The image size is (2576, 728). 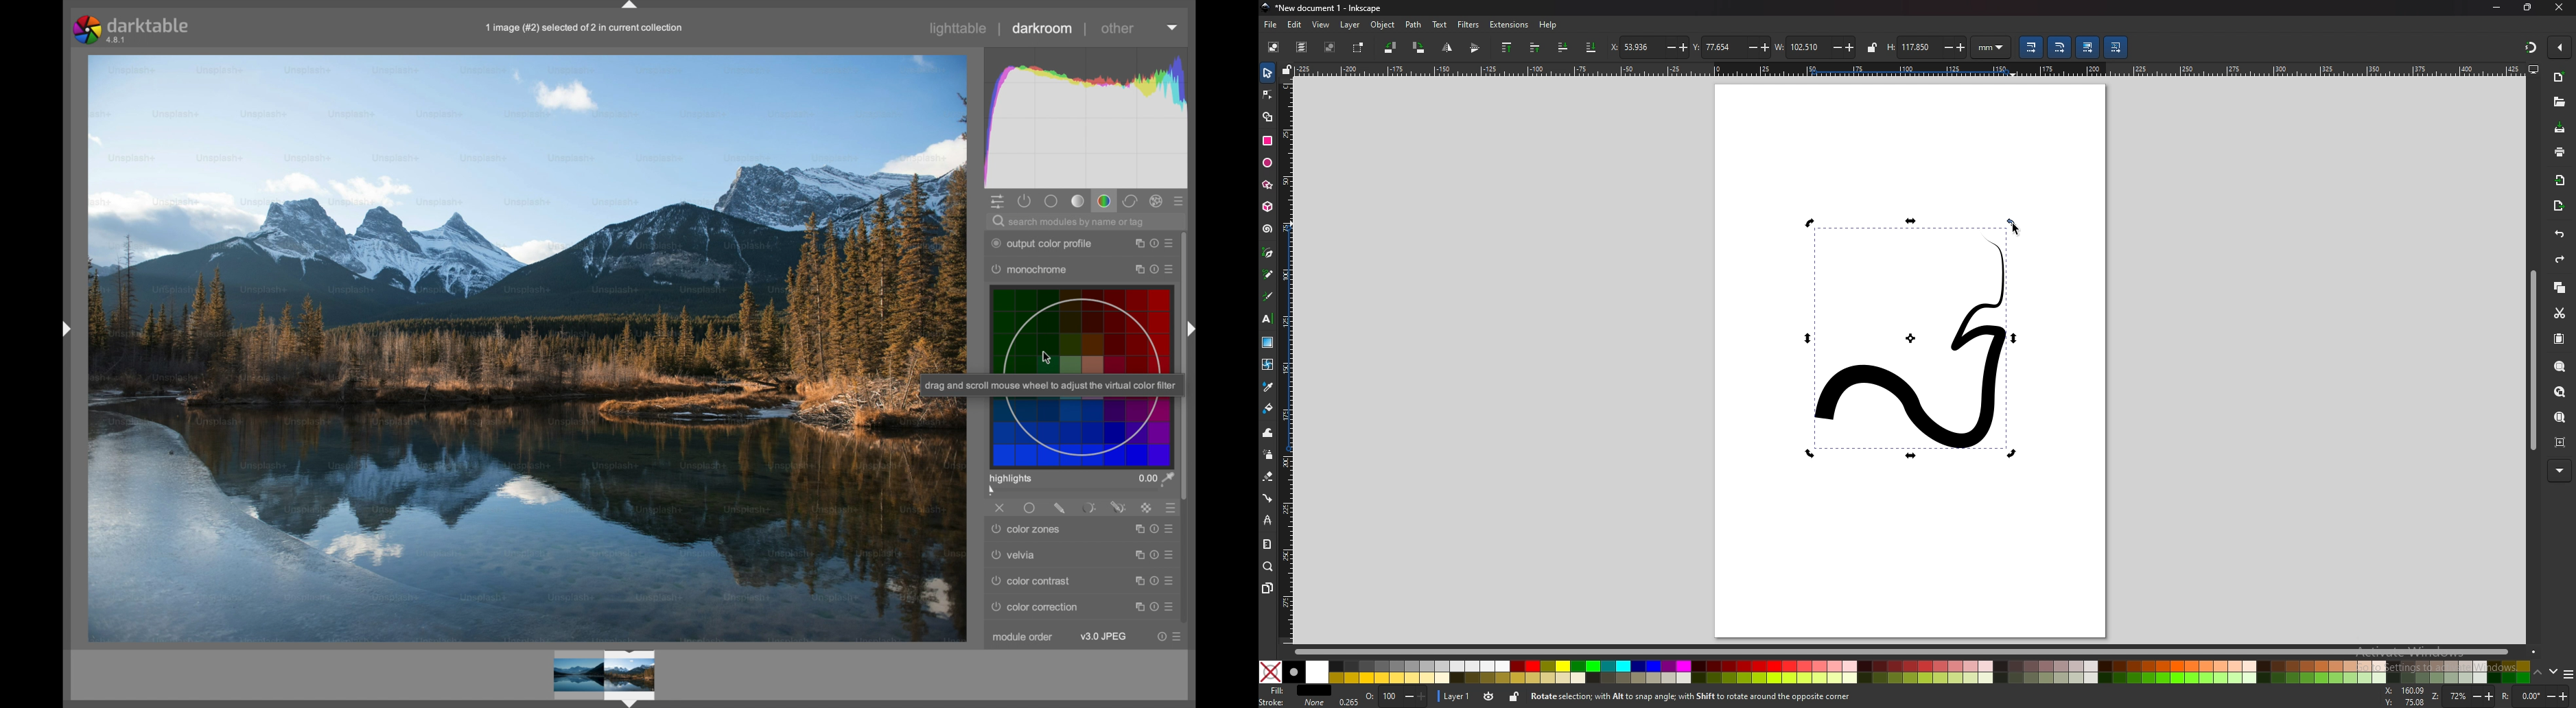 I want to click on scale radii, so click(x=2059, y=47).